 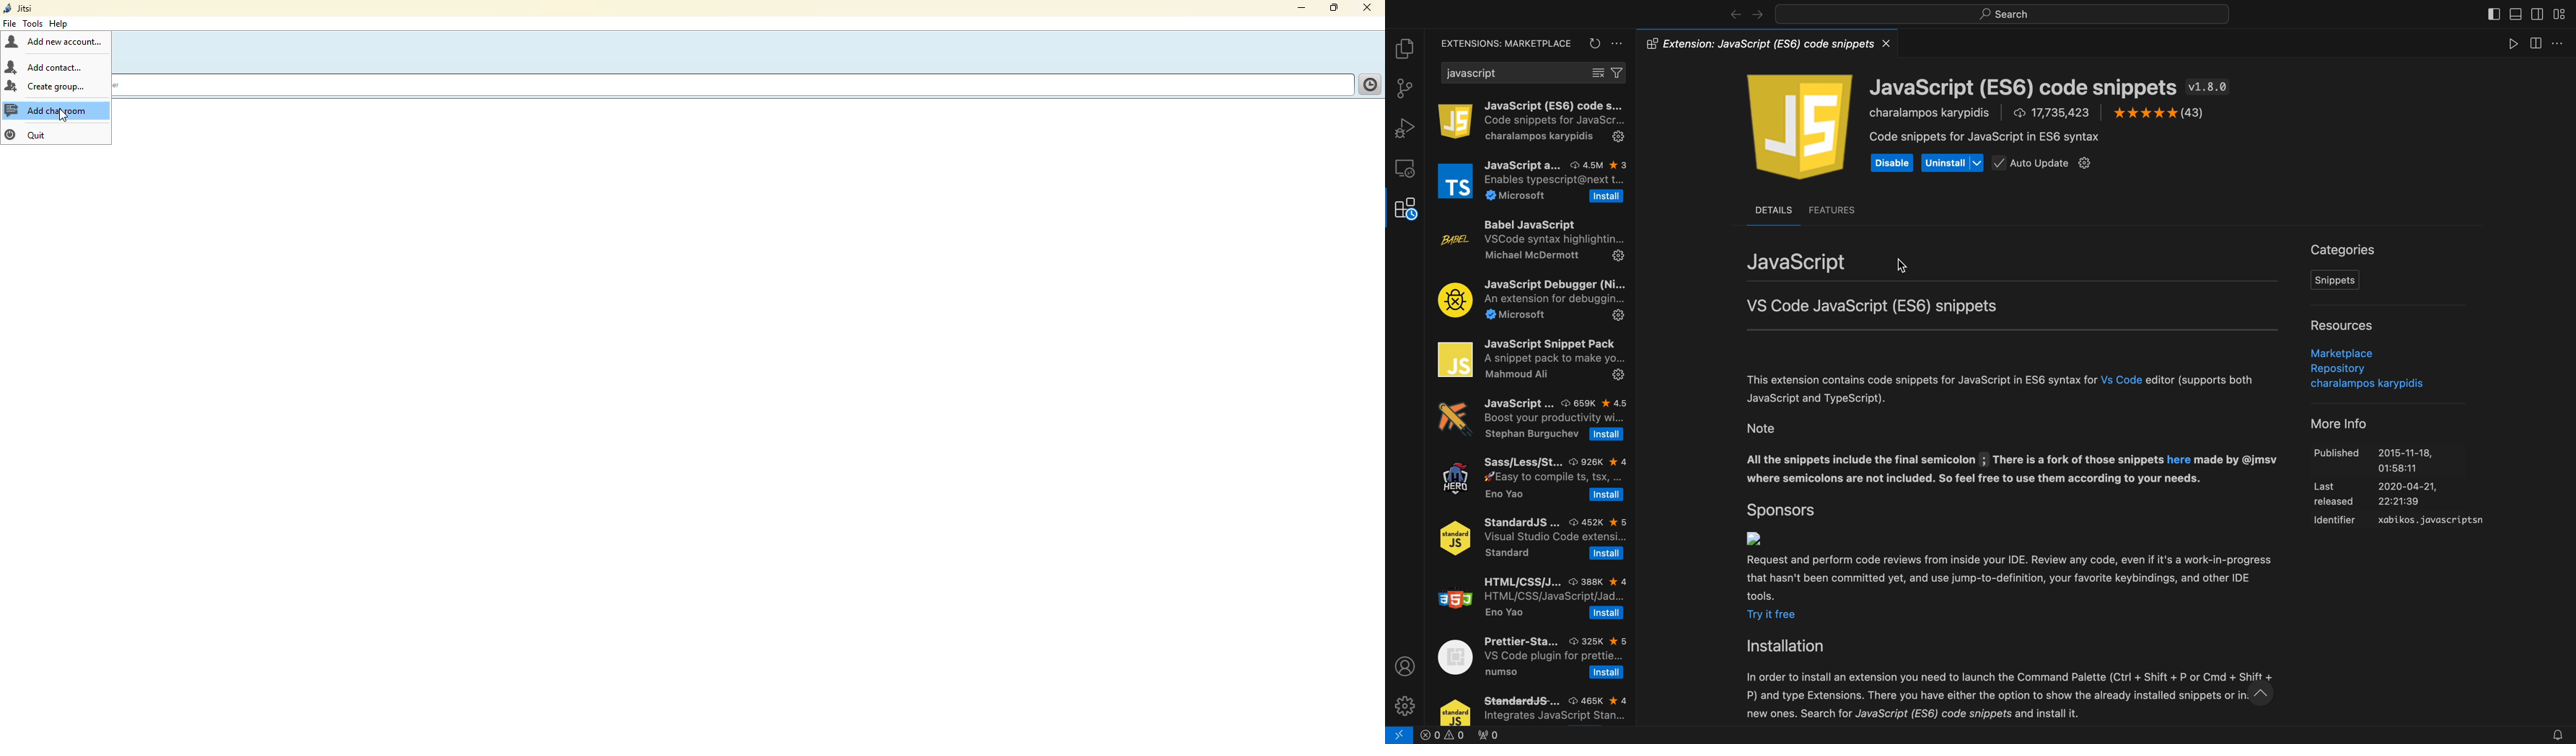 What do you see at coordinates (2012, 575) in the screenshot?
I see `` at bounding box center [2012, 575].